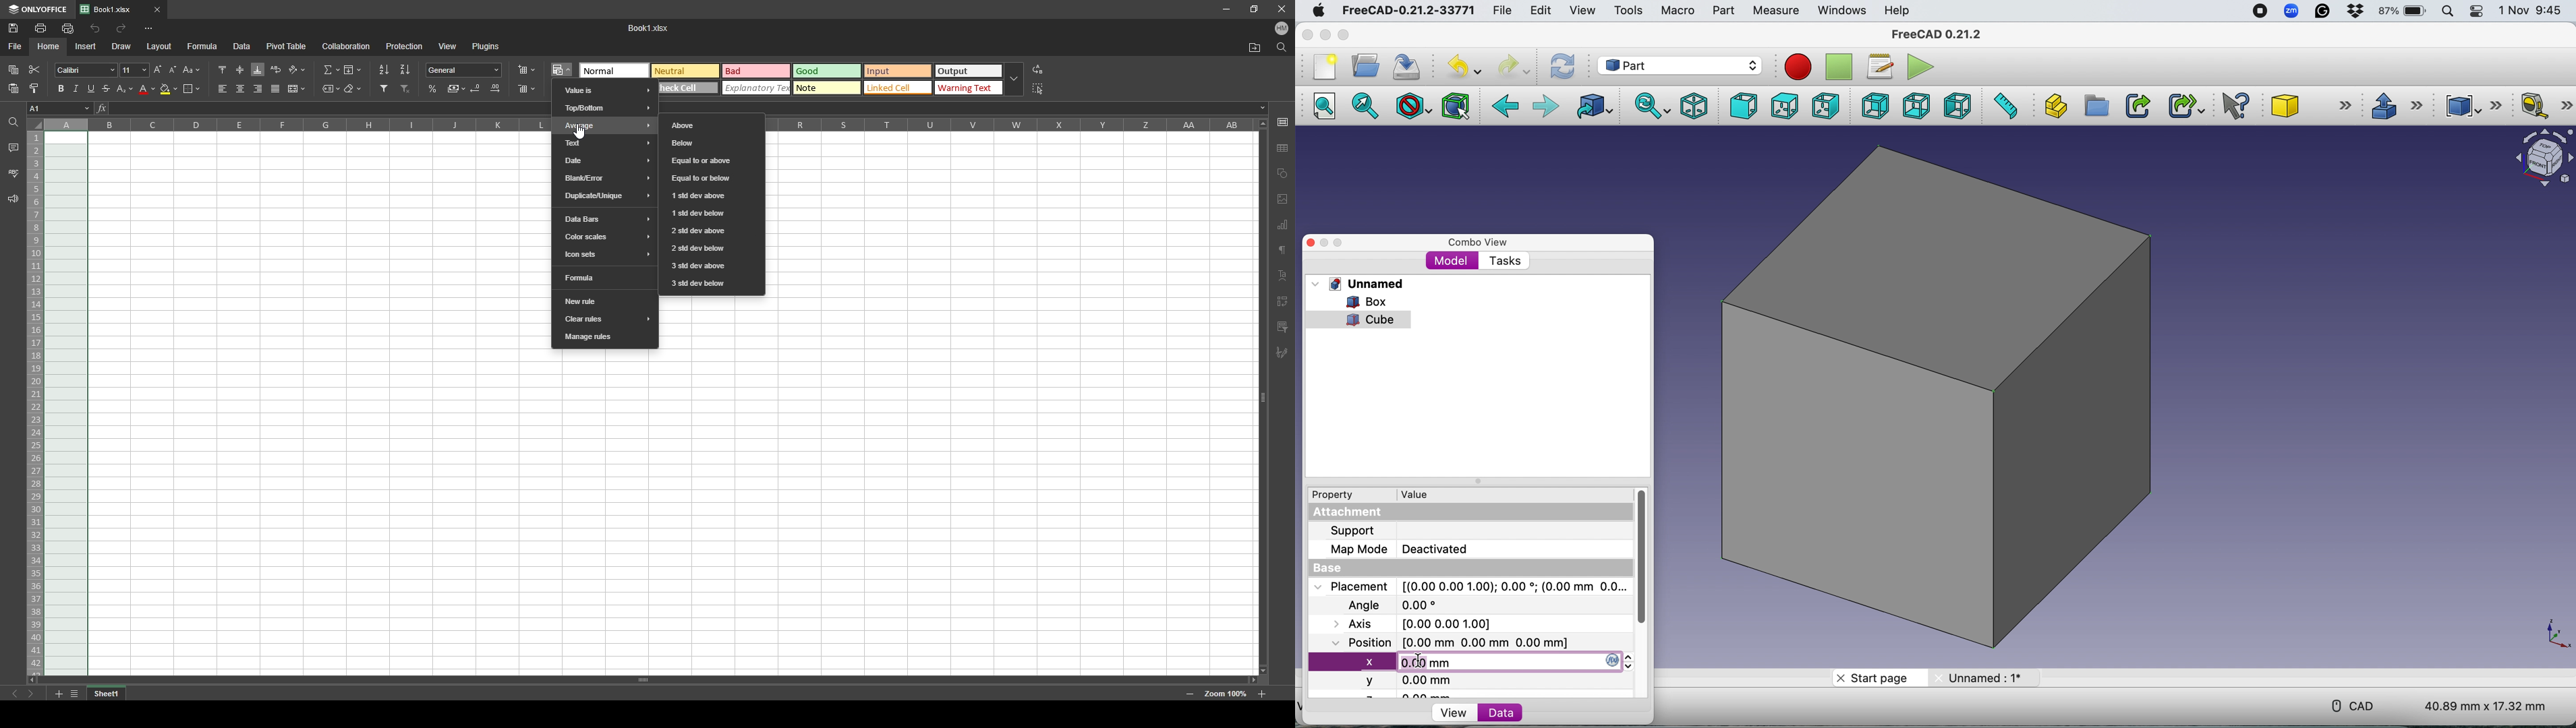 The image size is (2576, 728). Describe the element at coordinates (159, 47) in the screenshot. I see `layout` at that location.